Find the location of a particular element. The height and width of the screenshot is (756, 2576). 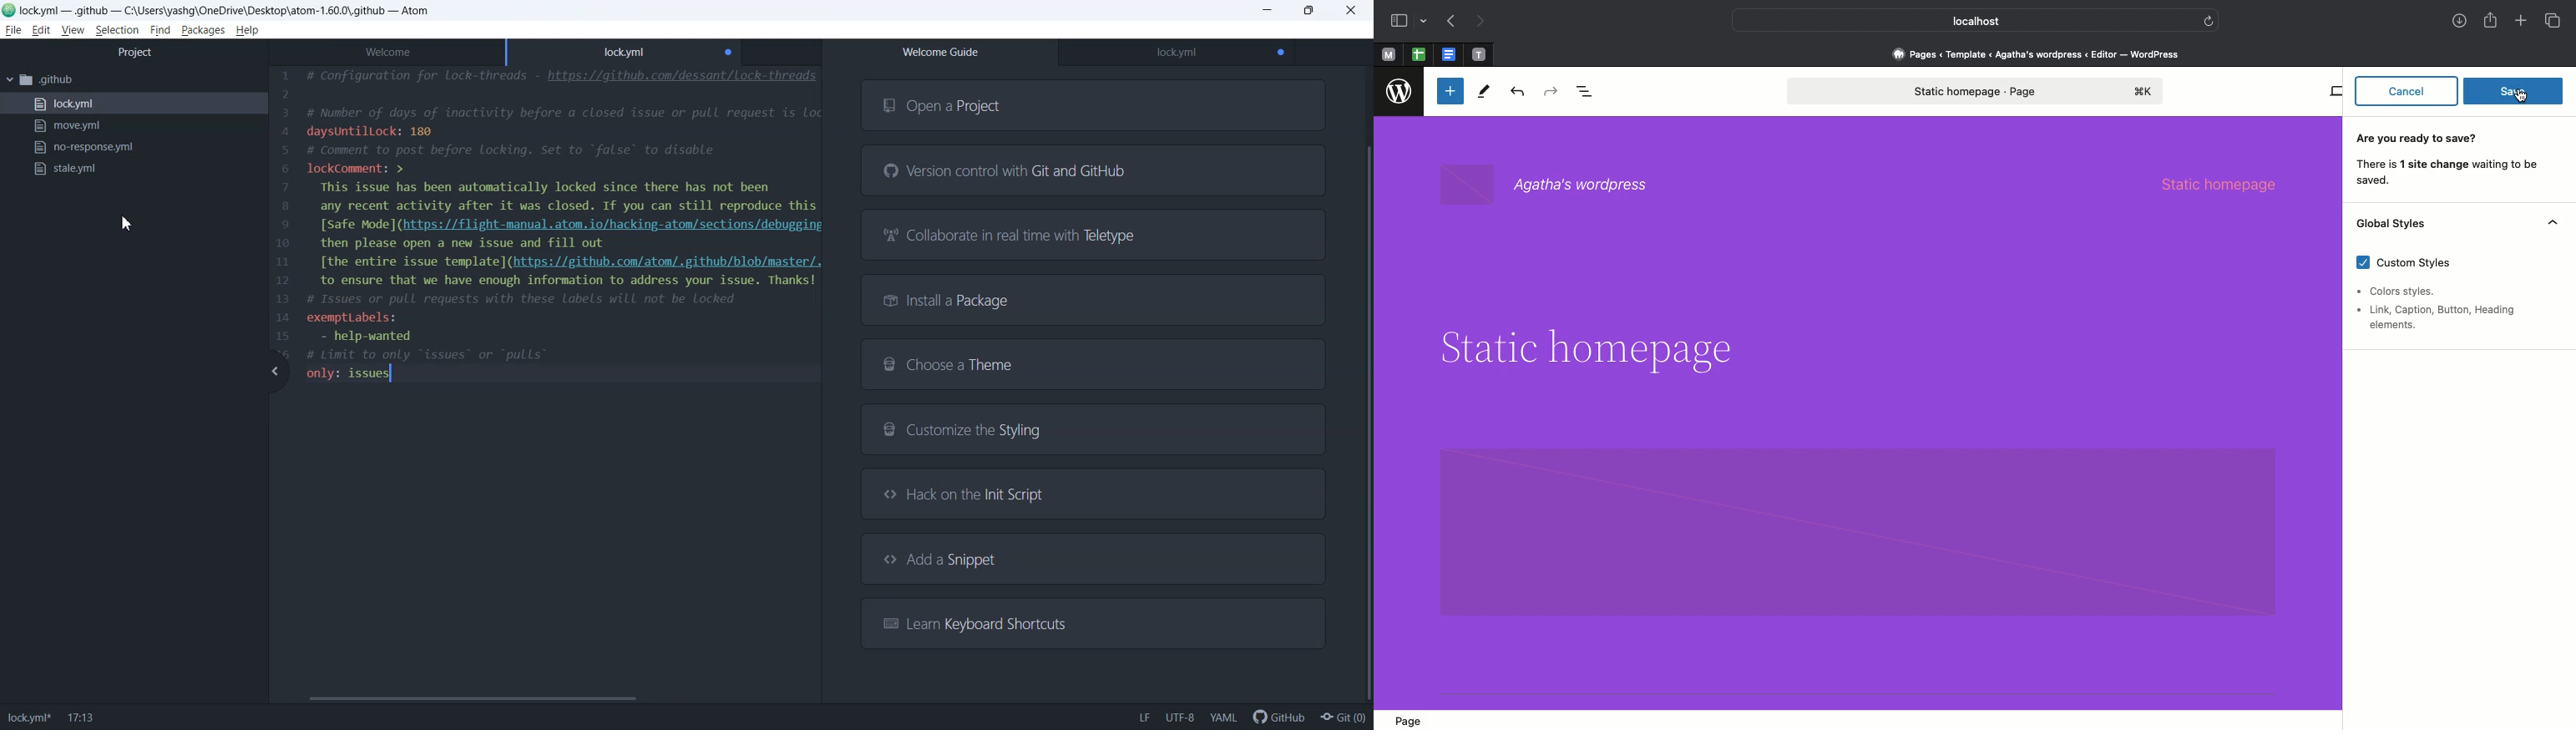

Toggle blocker is located at coordinates (1450, 91).